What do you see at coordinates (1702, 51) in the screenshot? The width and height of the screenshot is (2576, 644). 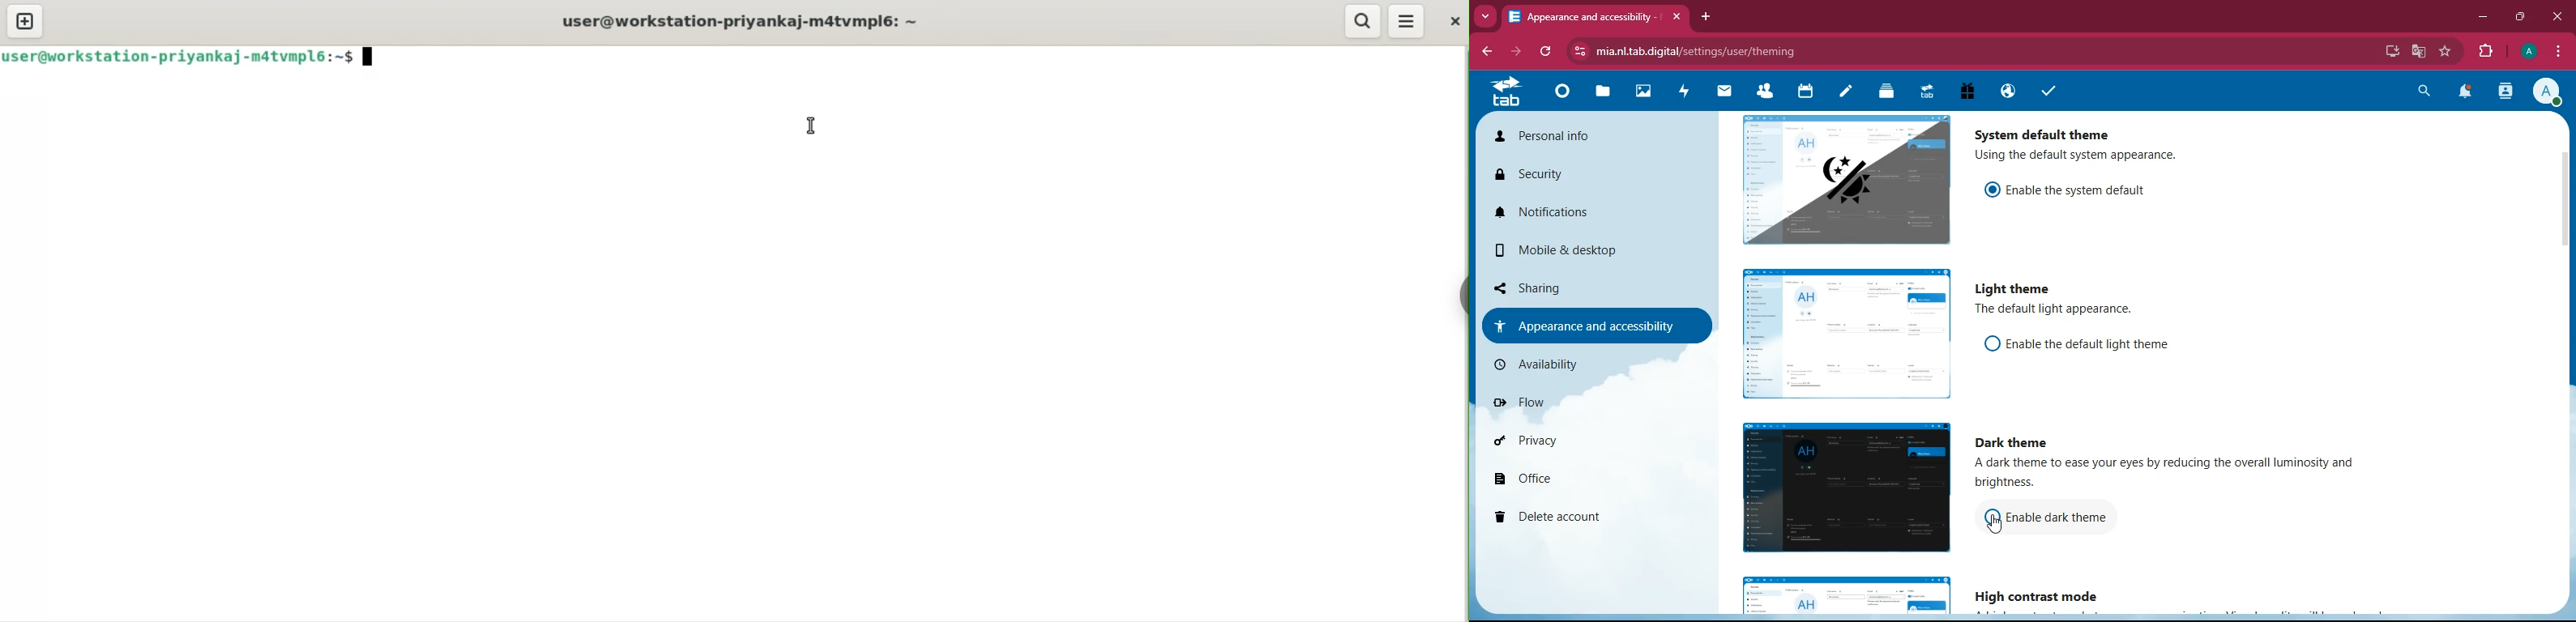 I see `url` at bounding box center [1702, 51].